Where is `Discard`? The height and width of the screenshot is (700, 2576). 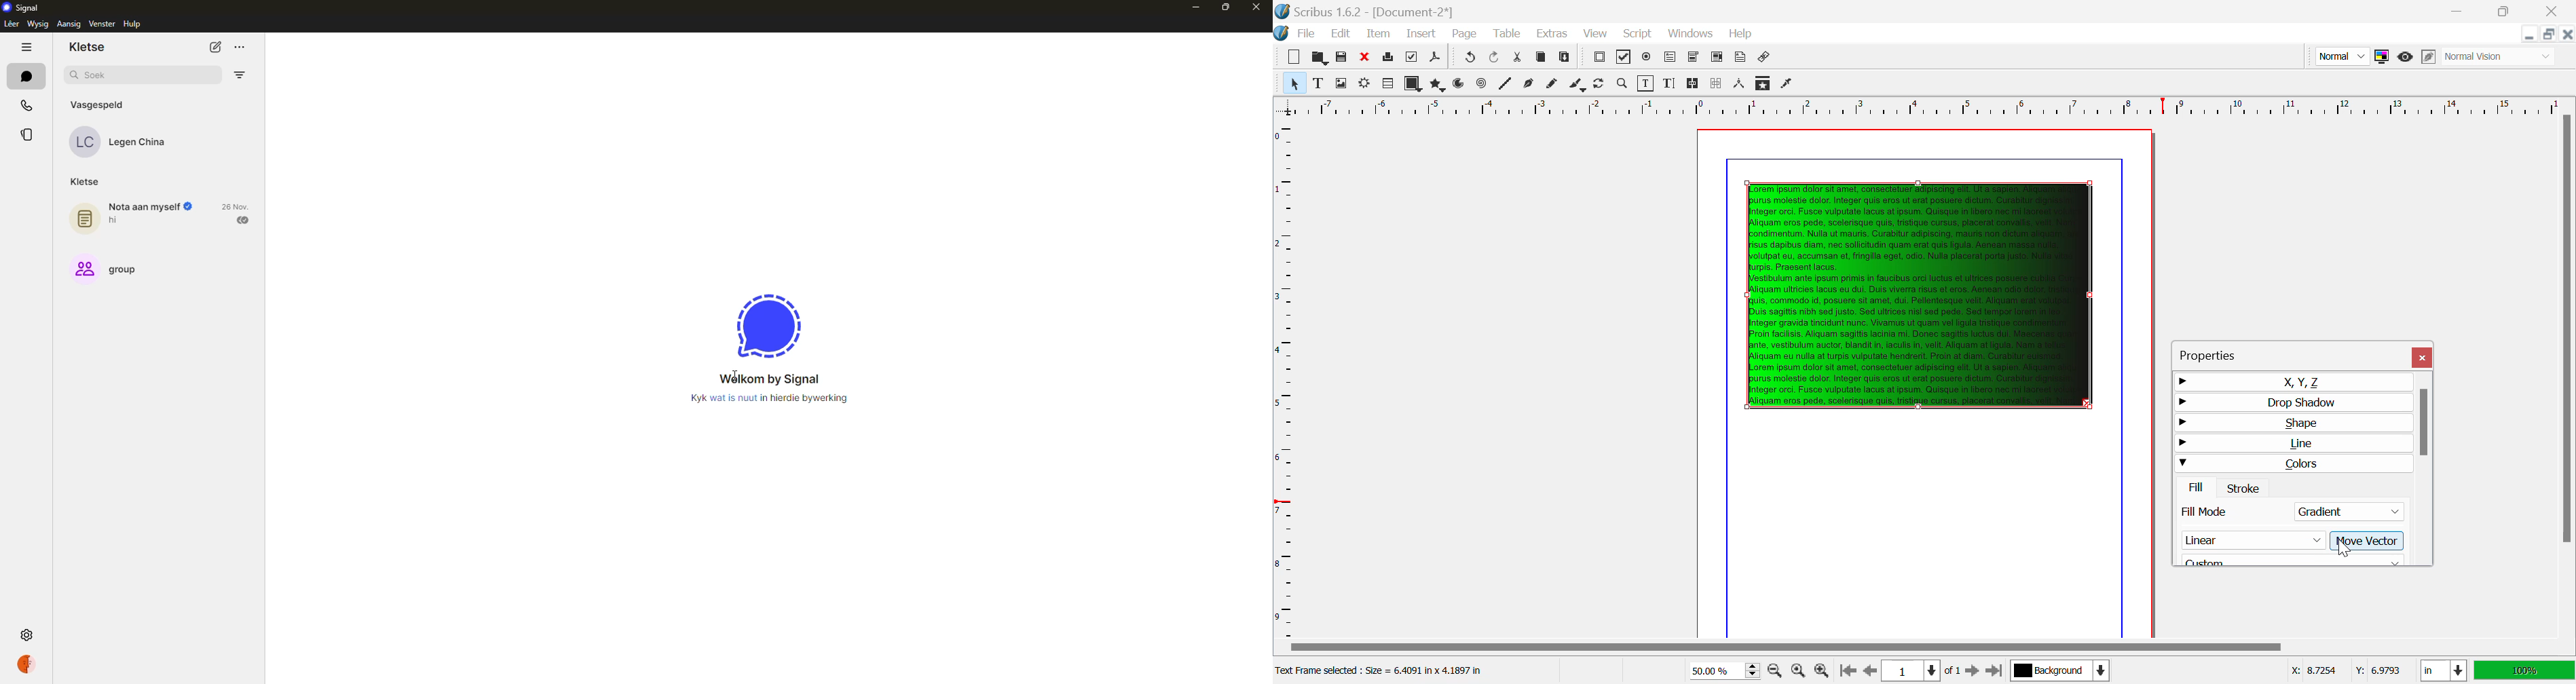
Discard is located at coordinates (1365, 57).